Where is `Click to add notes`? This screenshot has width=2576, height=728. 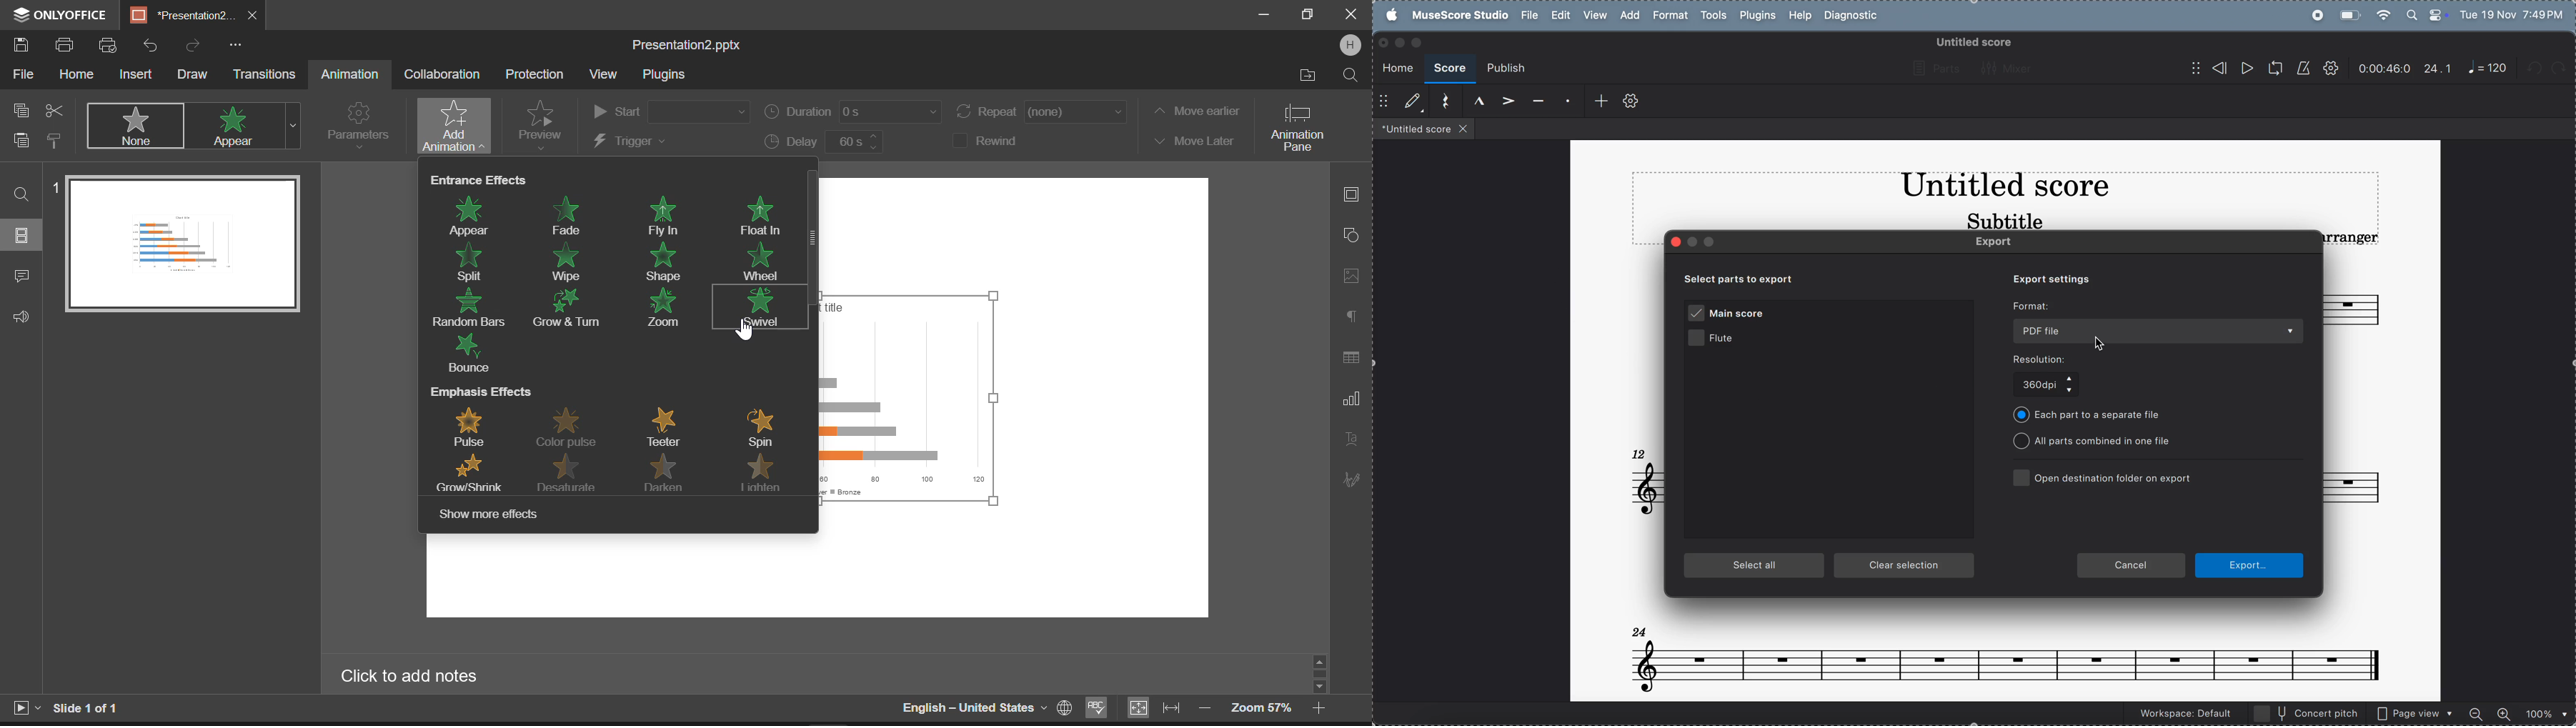 Click to add notes is located at coordinates (419, 676).